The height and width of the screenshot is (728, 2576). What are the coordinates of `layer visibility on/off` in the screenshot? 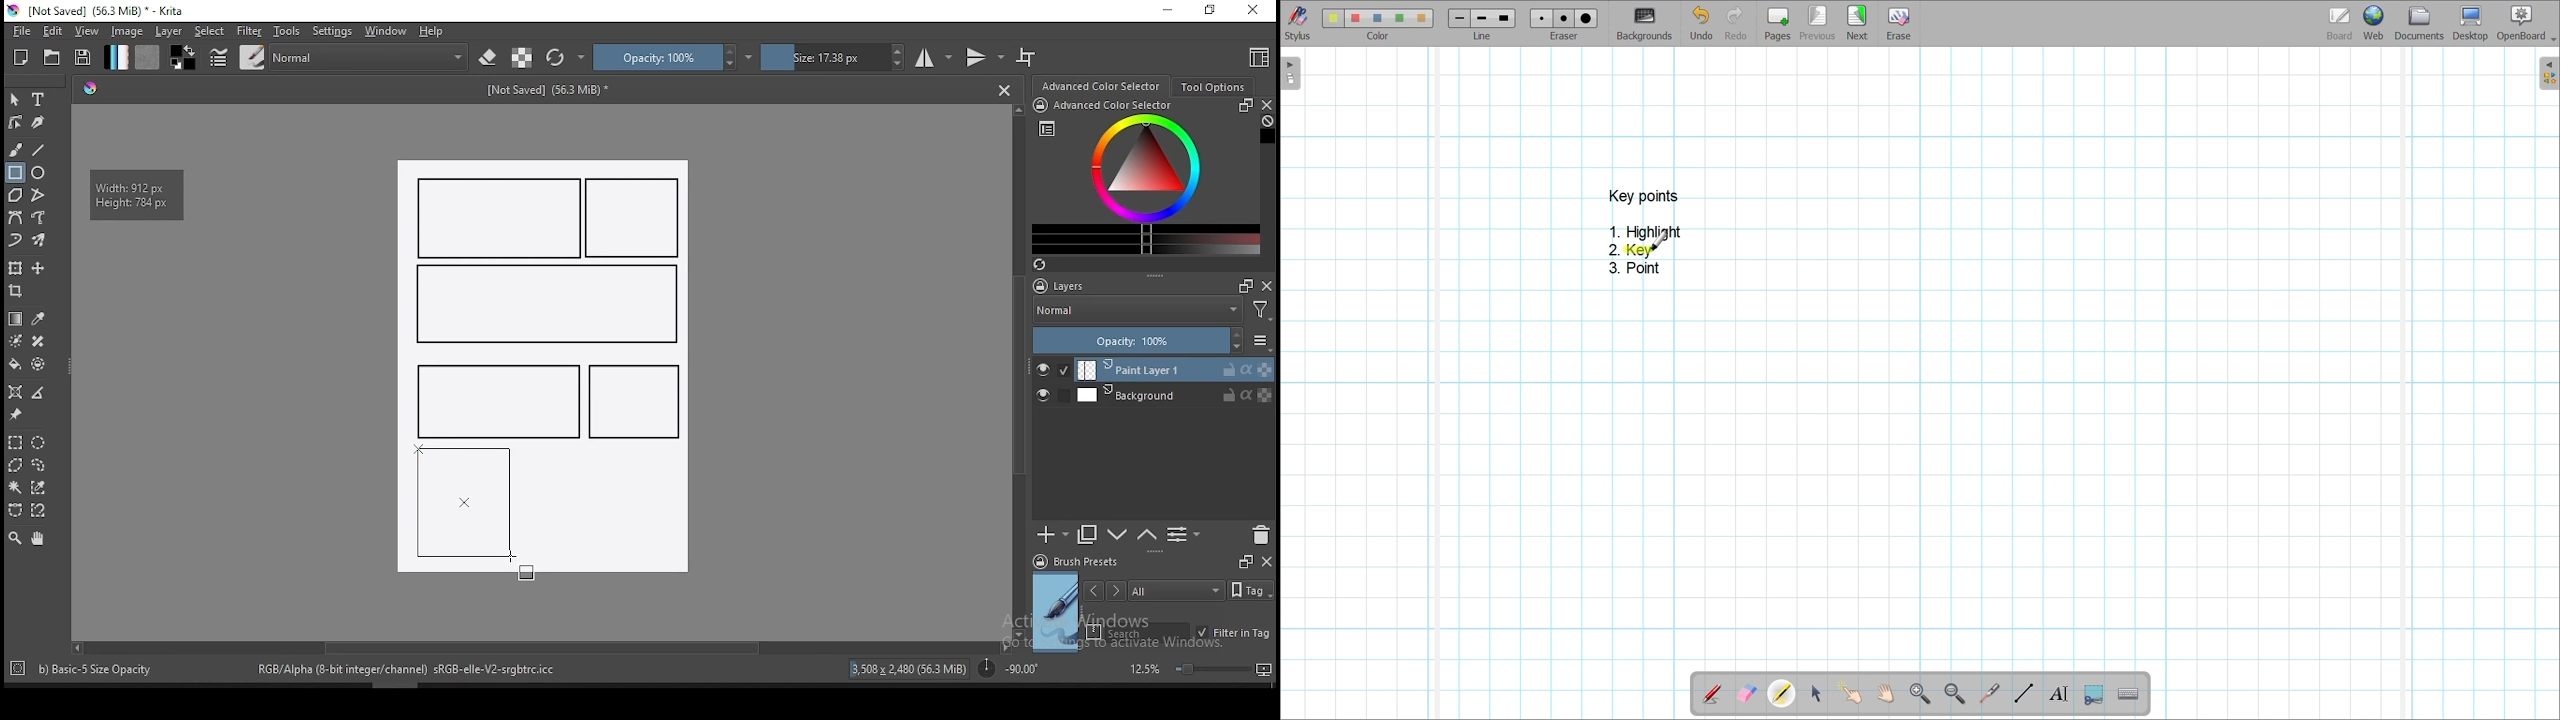 It's located at (1048, 397).